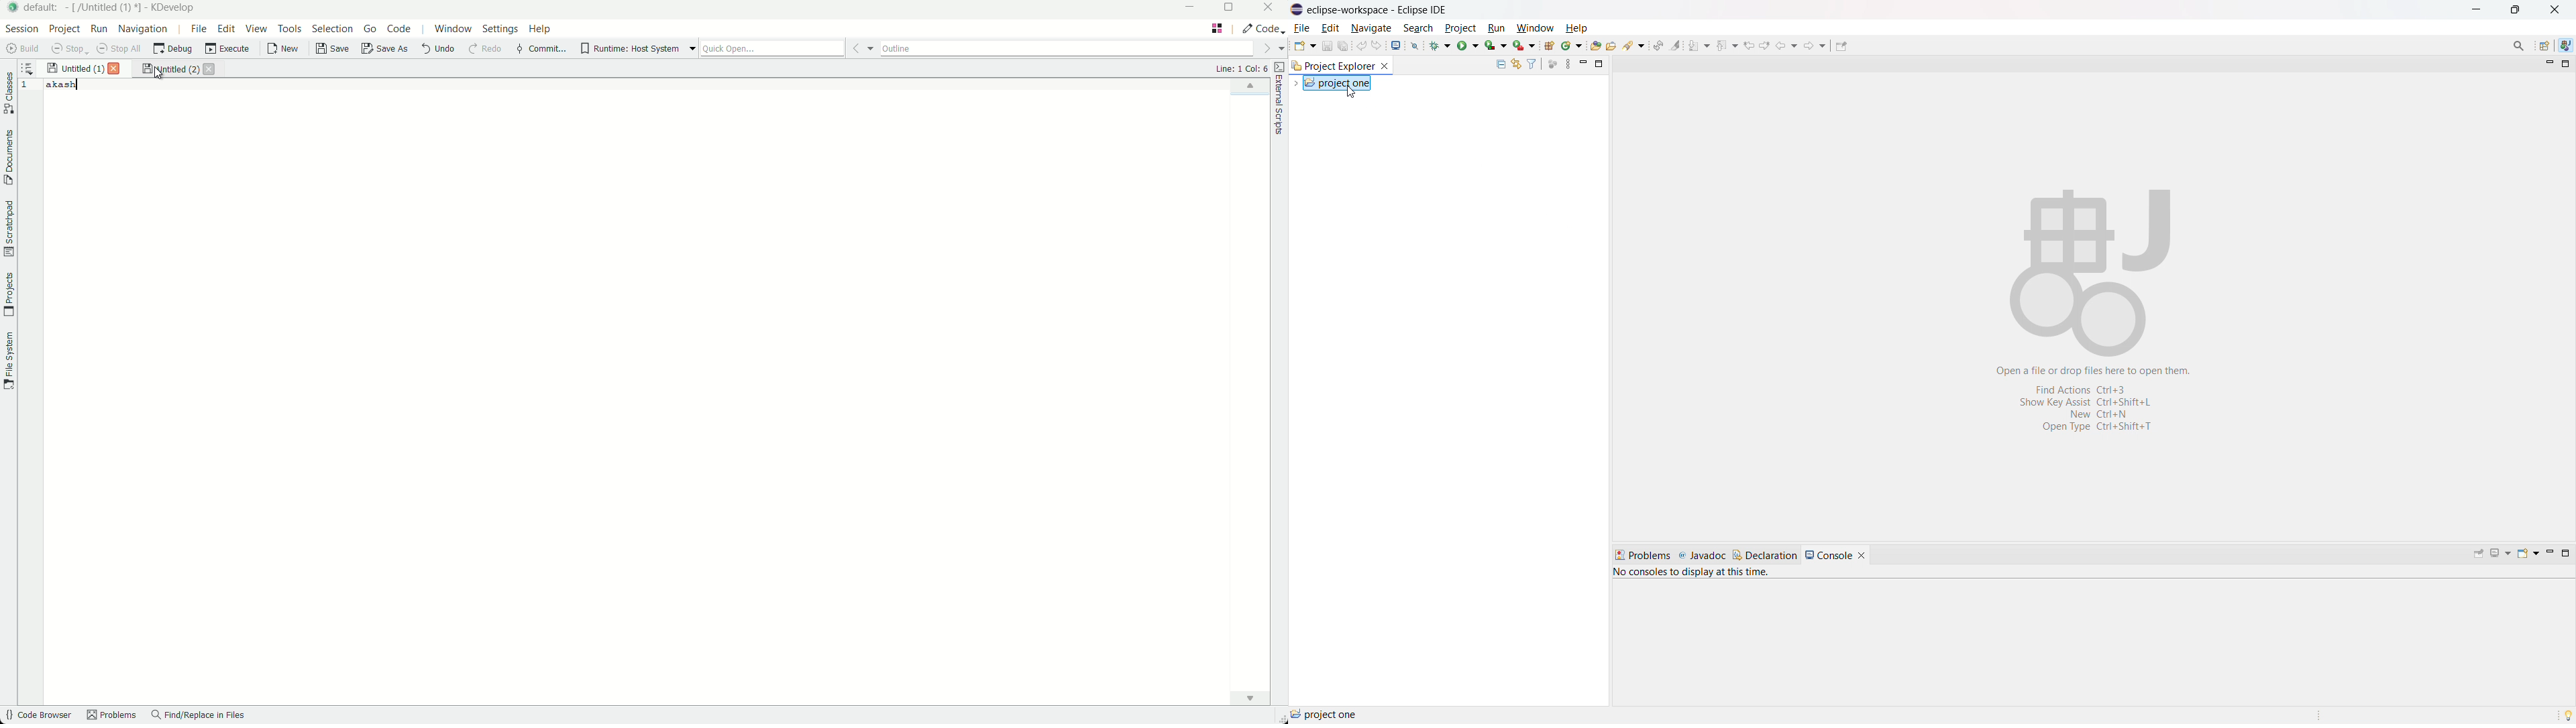 This screenshot has width=2576, height=728. Describe the element at coordinates (1534, 29) in the screenshot. I see `window` at that location.